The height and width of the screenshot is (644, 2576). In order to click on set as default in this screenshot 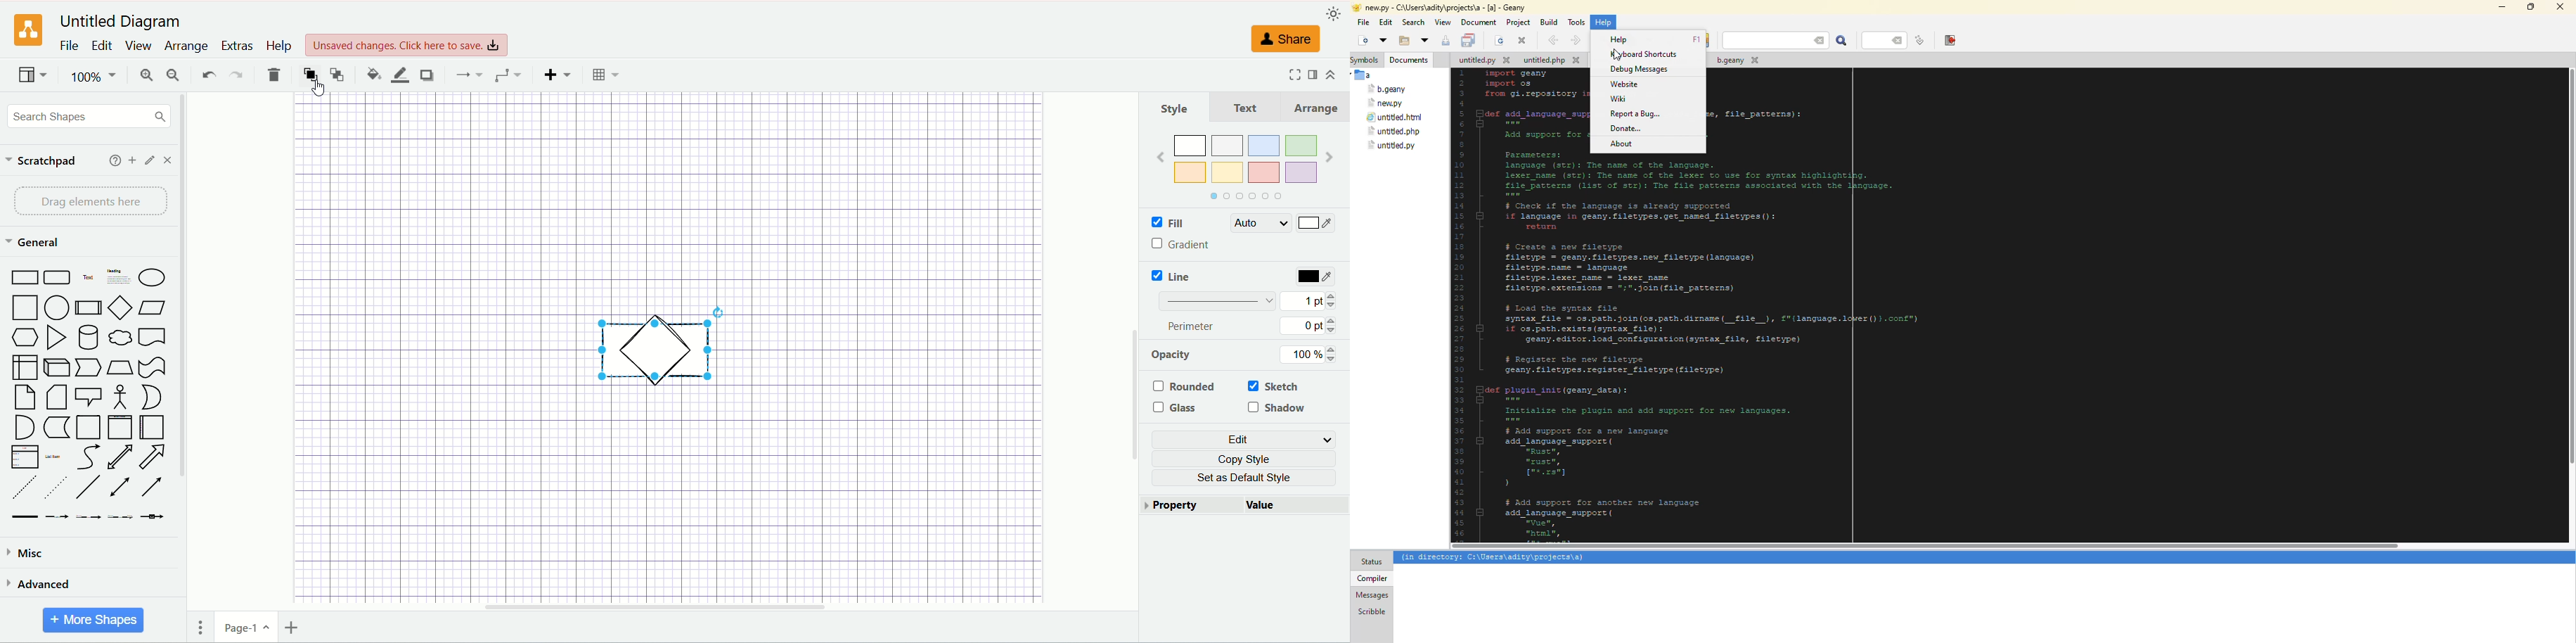, I will do `click(1244, 480)`.